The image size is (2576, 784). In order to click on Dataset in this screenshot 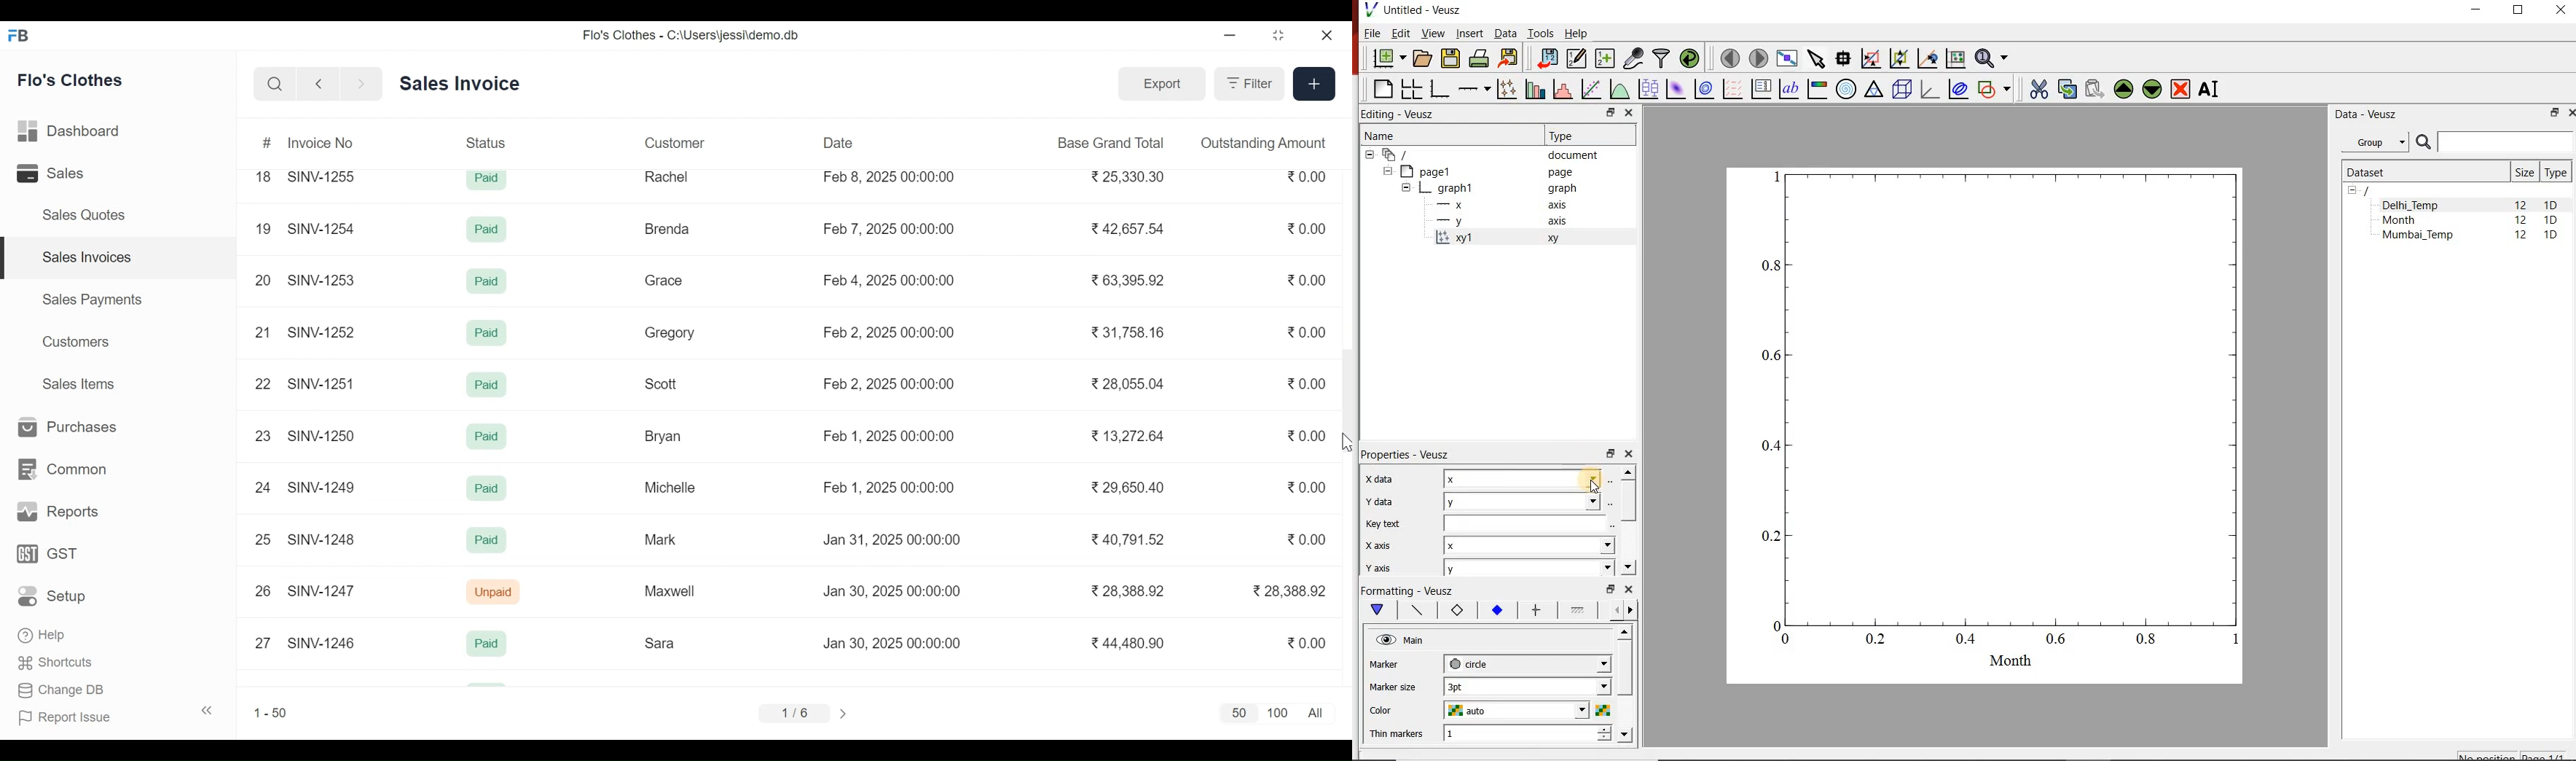, I will do `click(2422, 172)`.